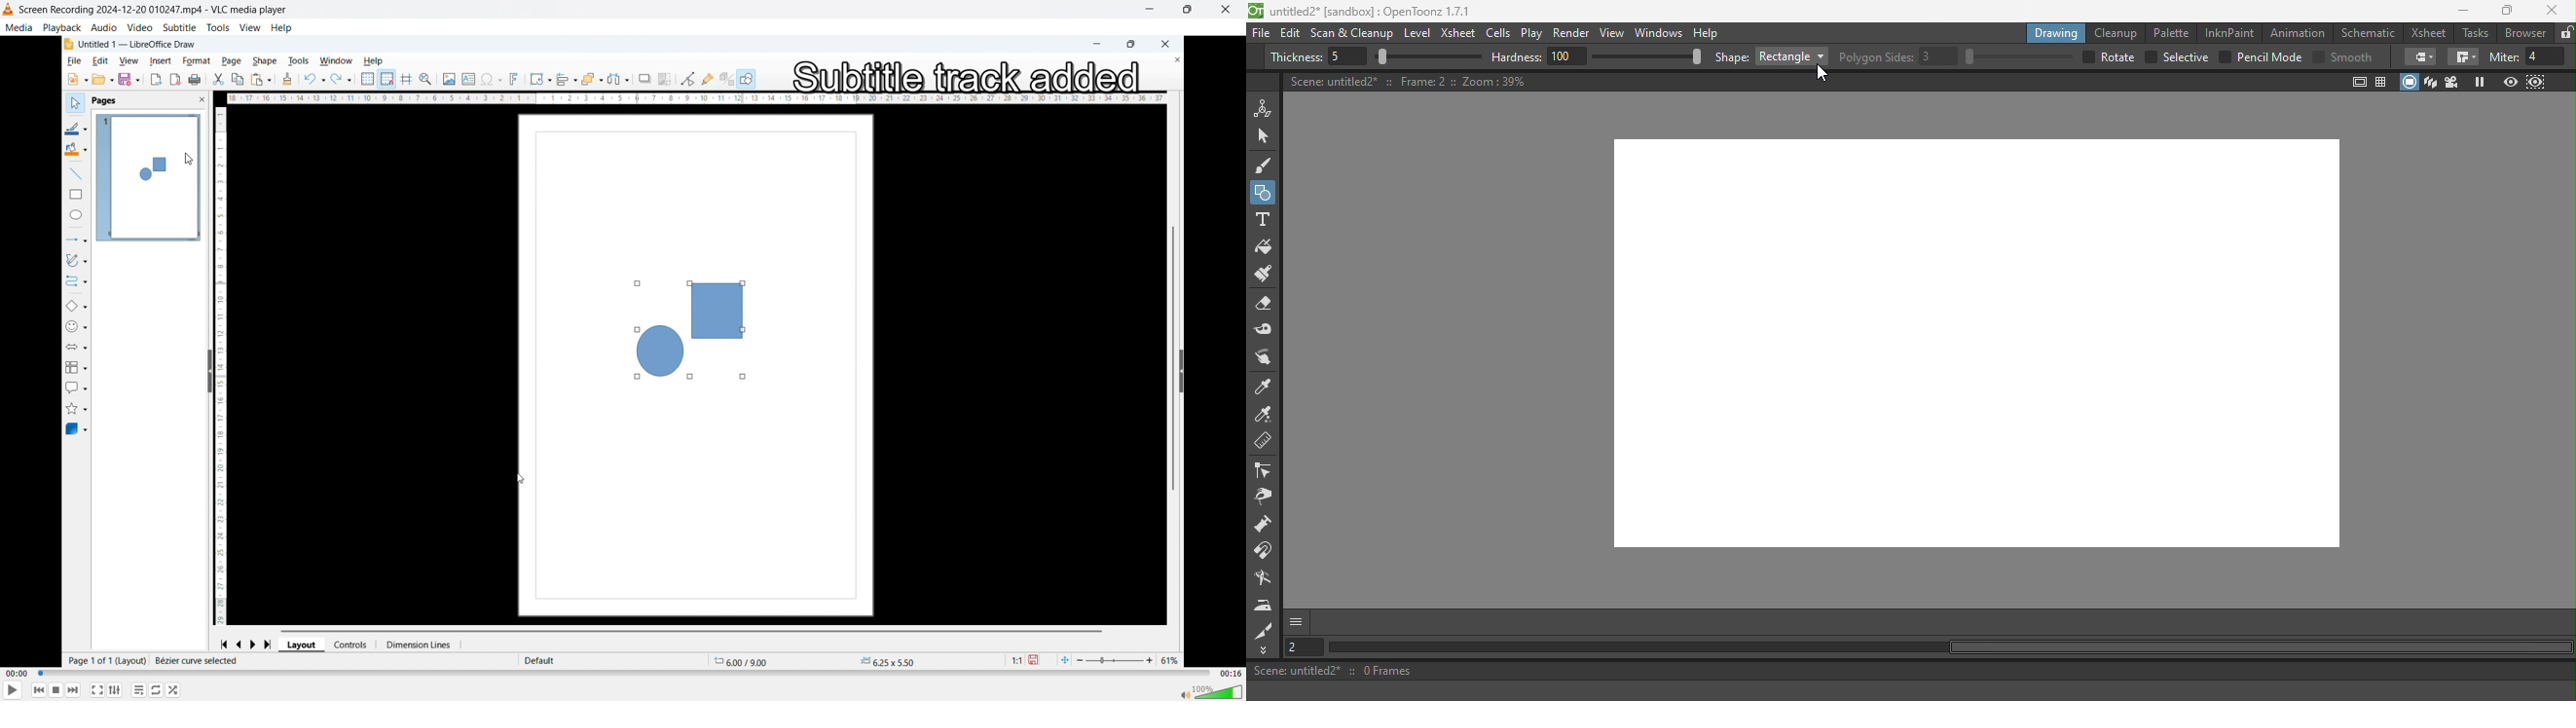  Describe the element at coordinates (261, 79) in the screenshot. I see `paste` at that location.